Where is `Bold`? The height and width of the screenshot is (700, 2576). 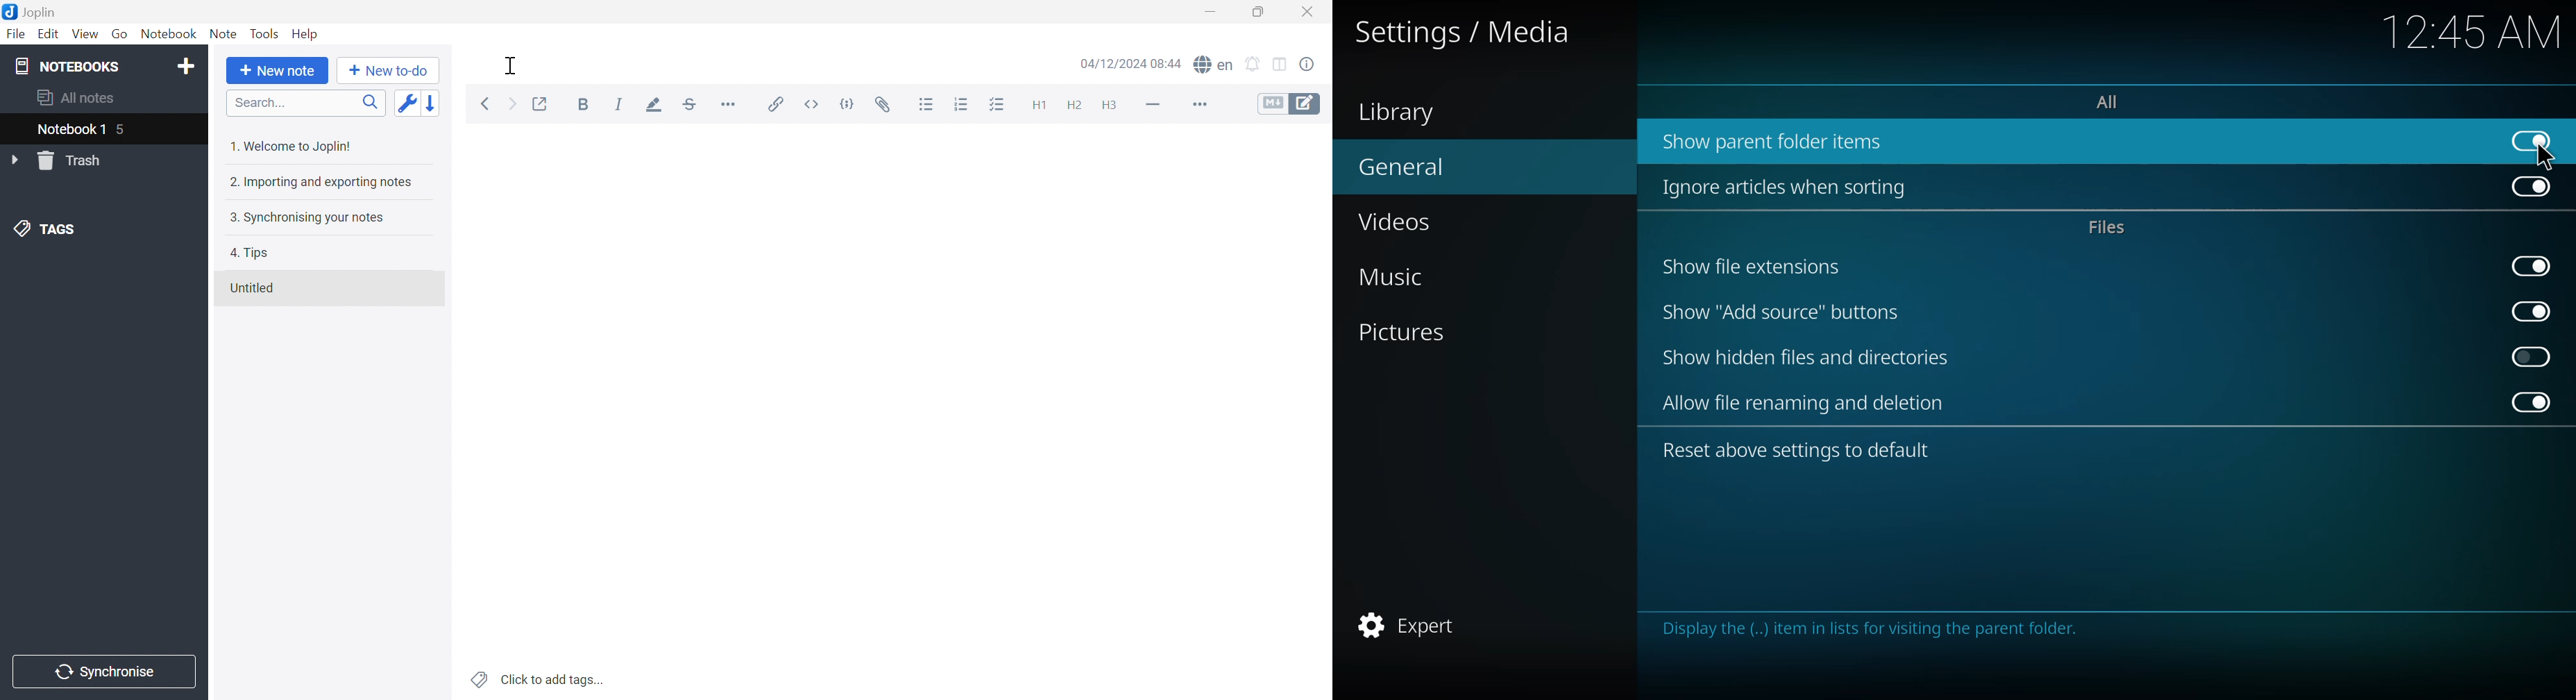
Bold is located at coordinates (582, 103).